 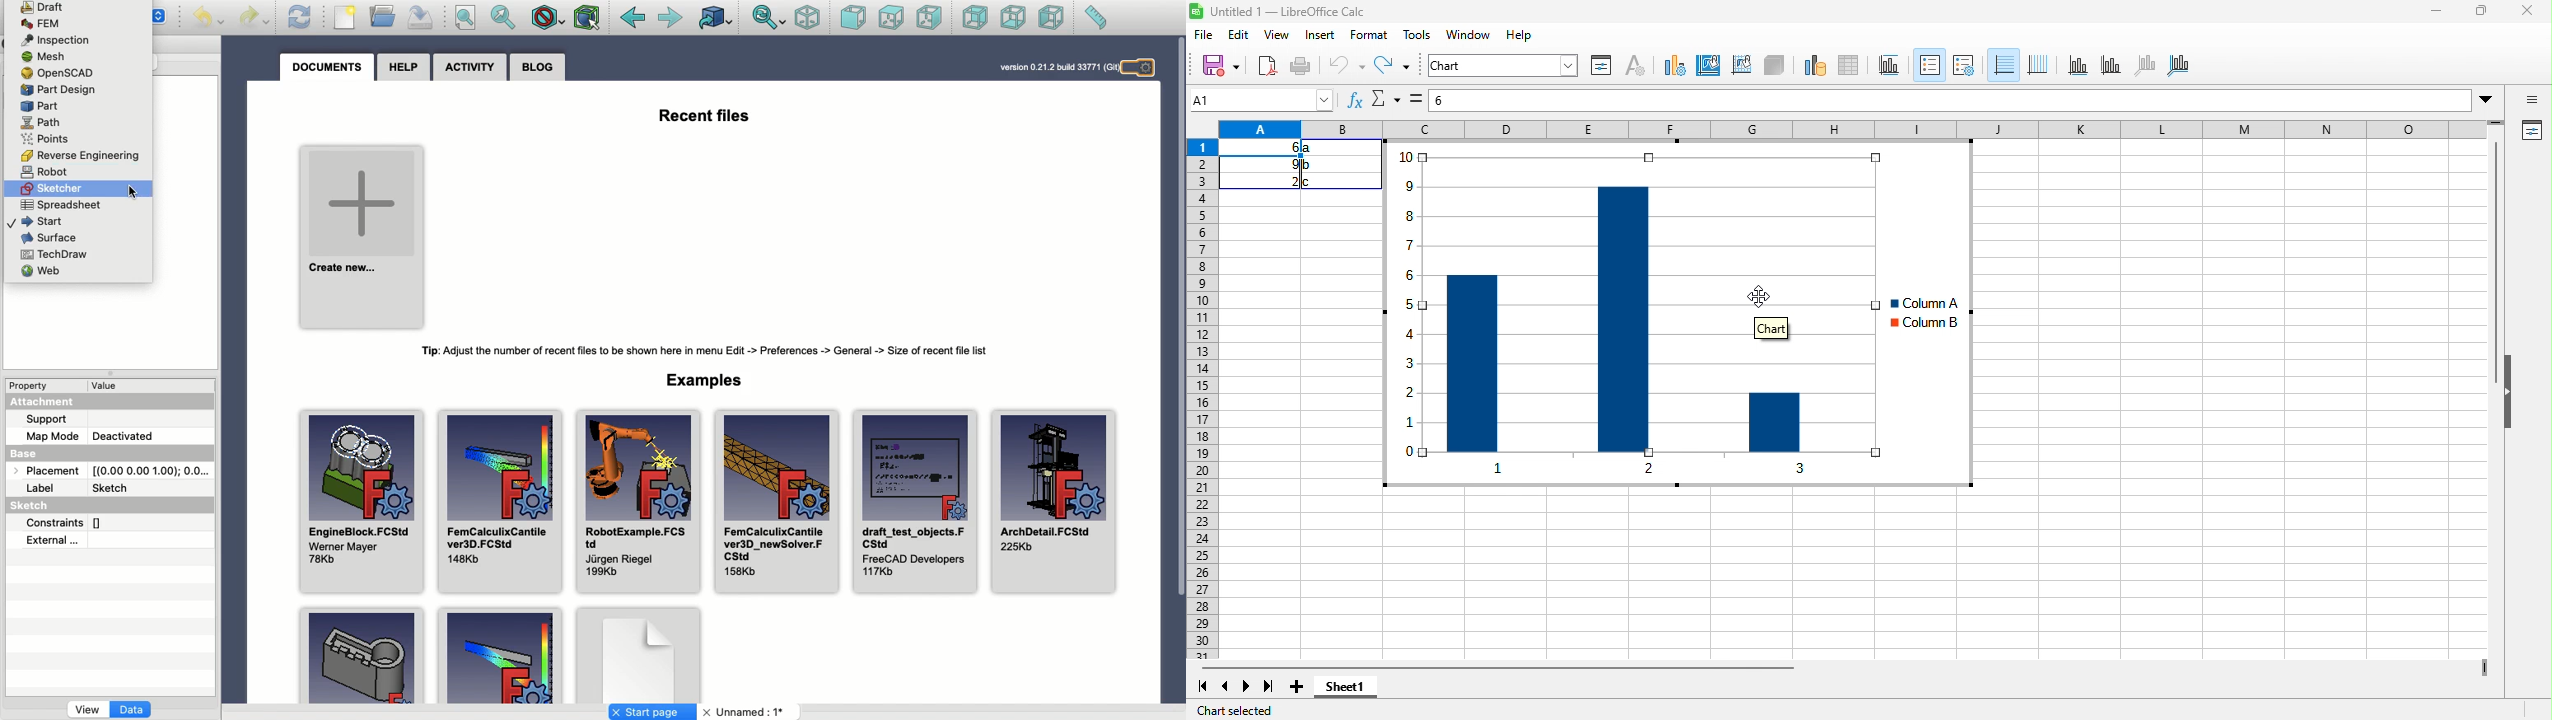 What do you see at coordinates (1602, 65) in the screenshot?
I see `properties` at bounding box center [1602, 65].